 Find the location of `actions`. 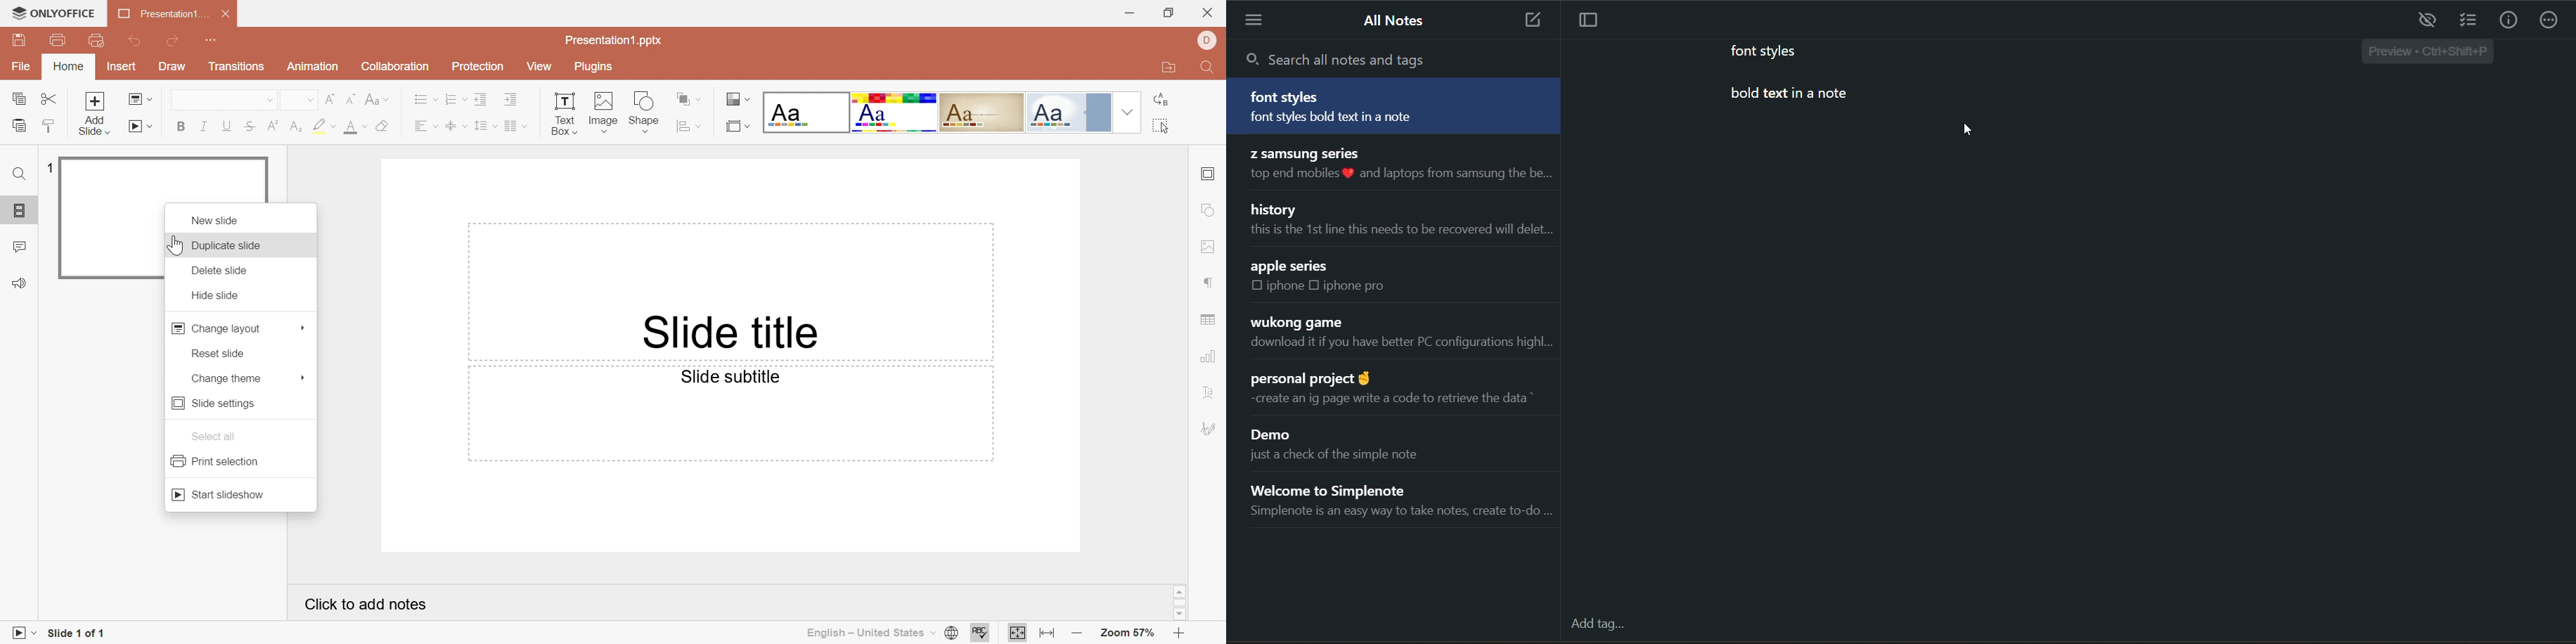

actions is located at coordinates (2549, 22).